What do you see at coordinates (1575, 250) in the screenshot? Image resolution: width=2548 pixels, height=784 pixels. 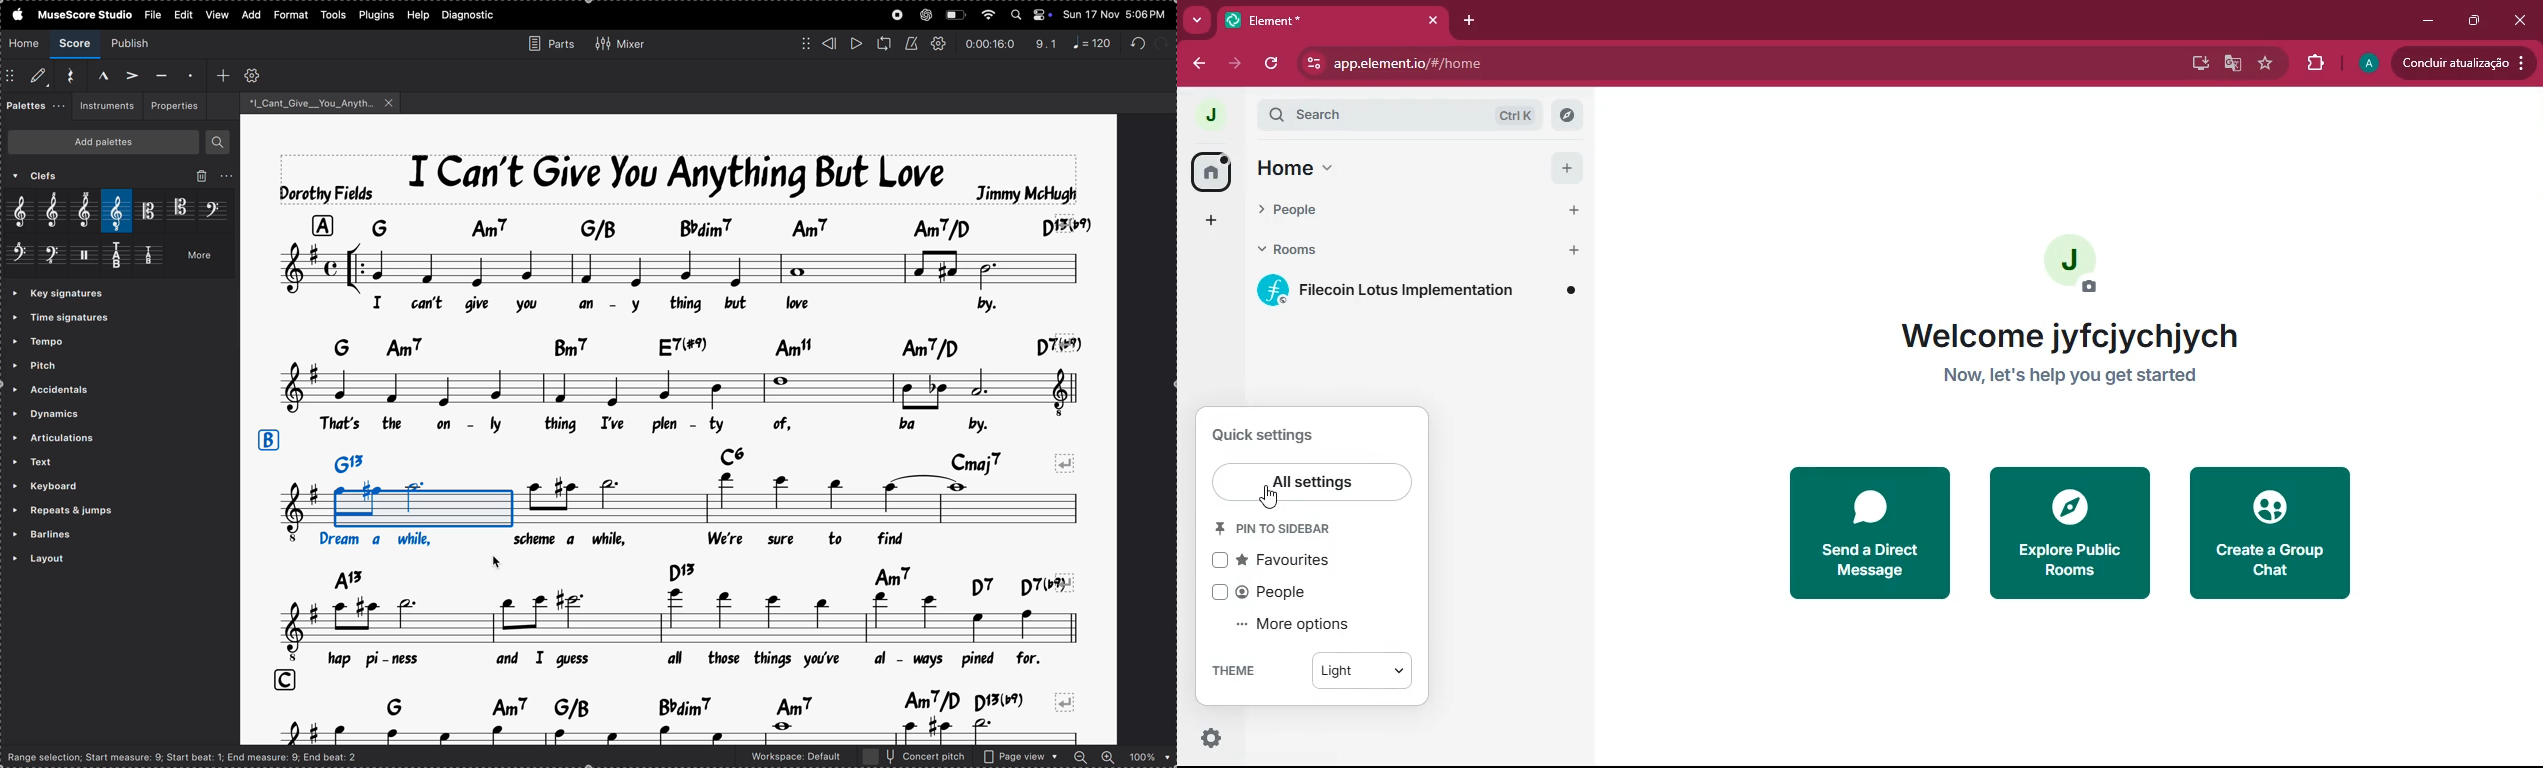 I see `add room` at bounding box center [1575, 250].